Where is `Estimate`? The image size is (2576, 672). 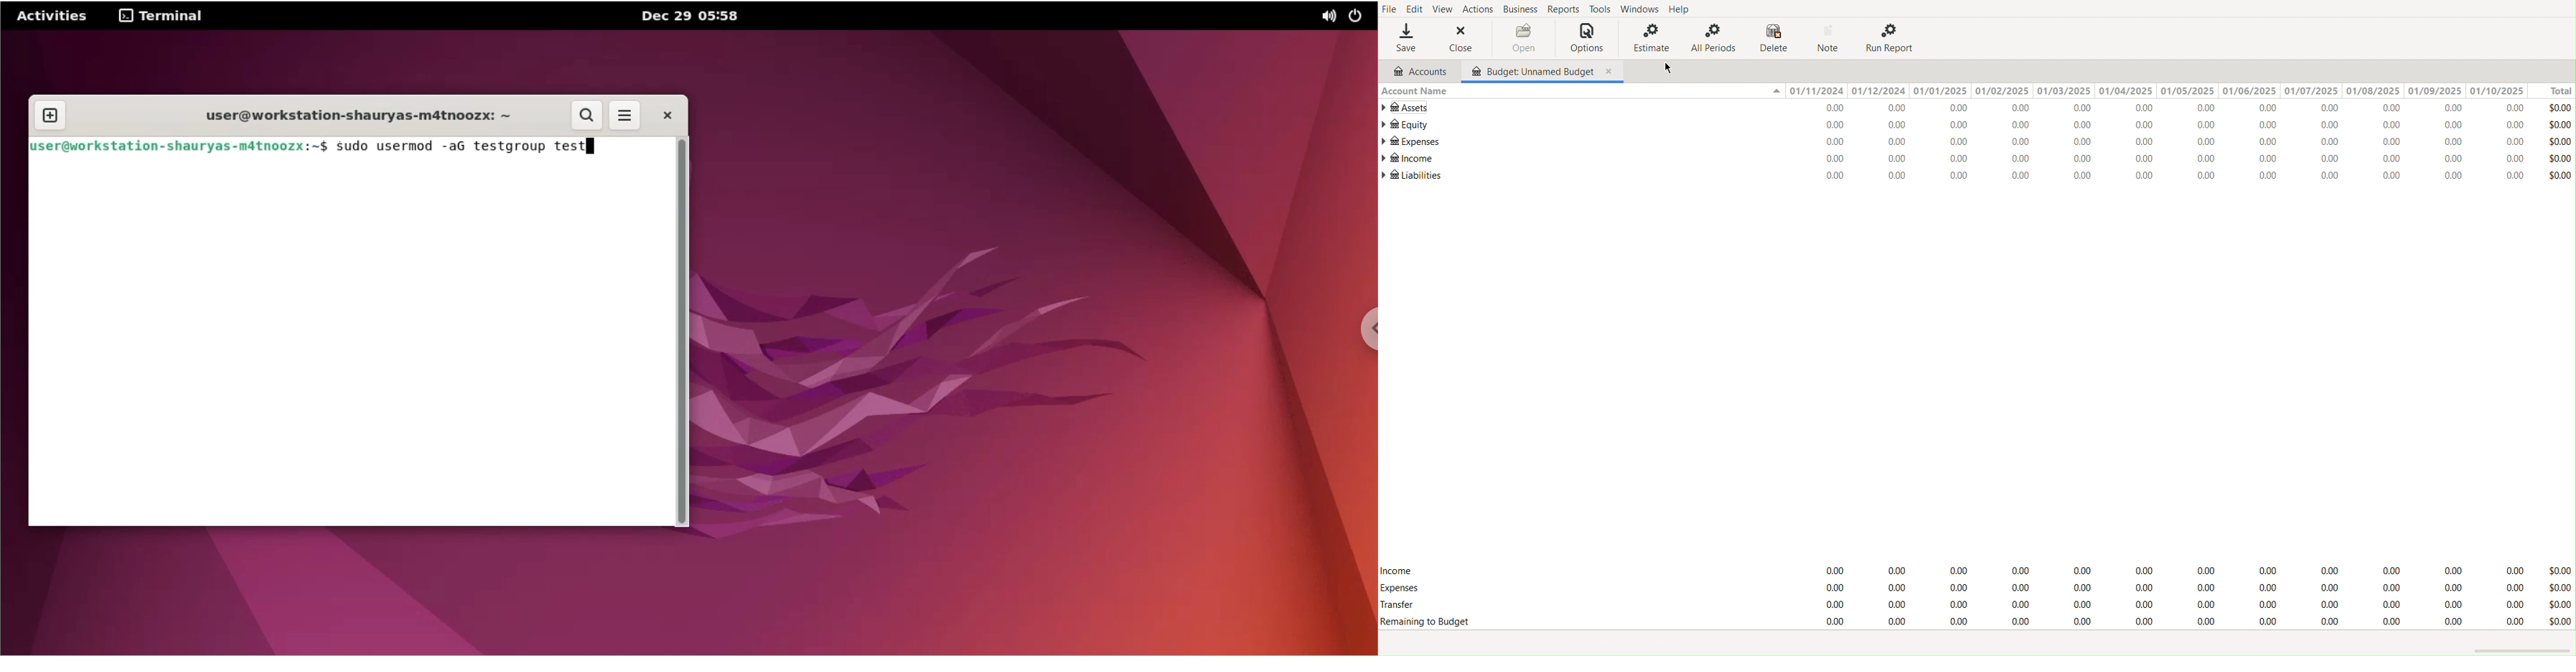
Estimate is located at coordinates (1651, 39).